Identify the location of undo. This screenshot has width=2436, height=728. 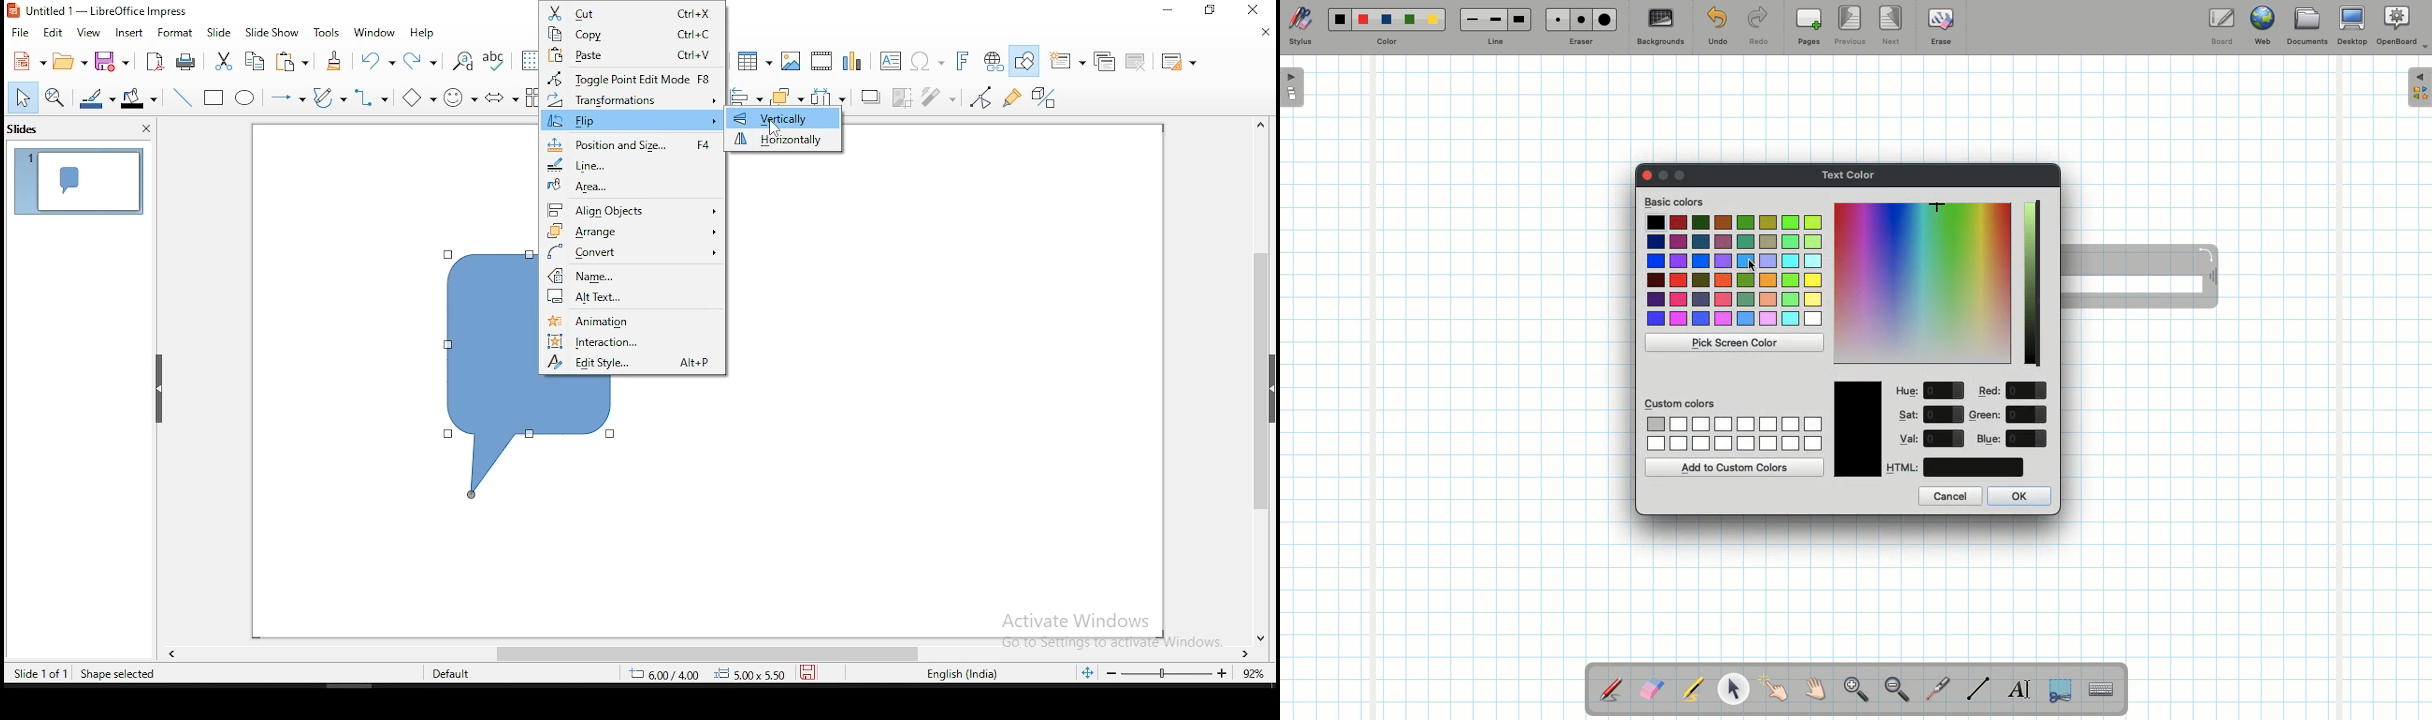
(377, 61).